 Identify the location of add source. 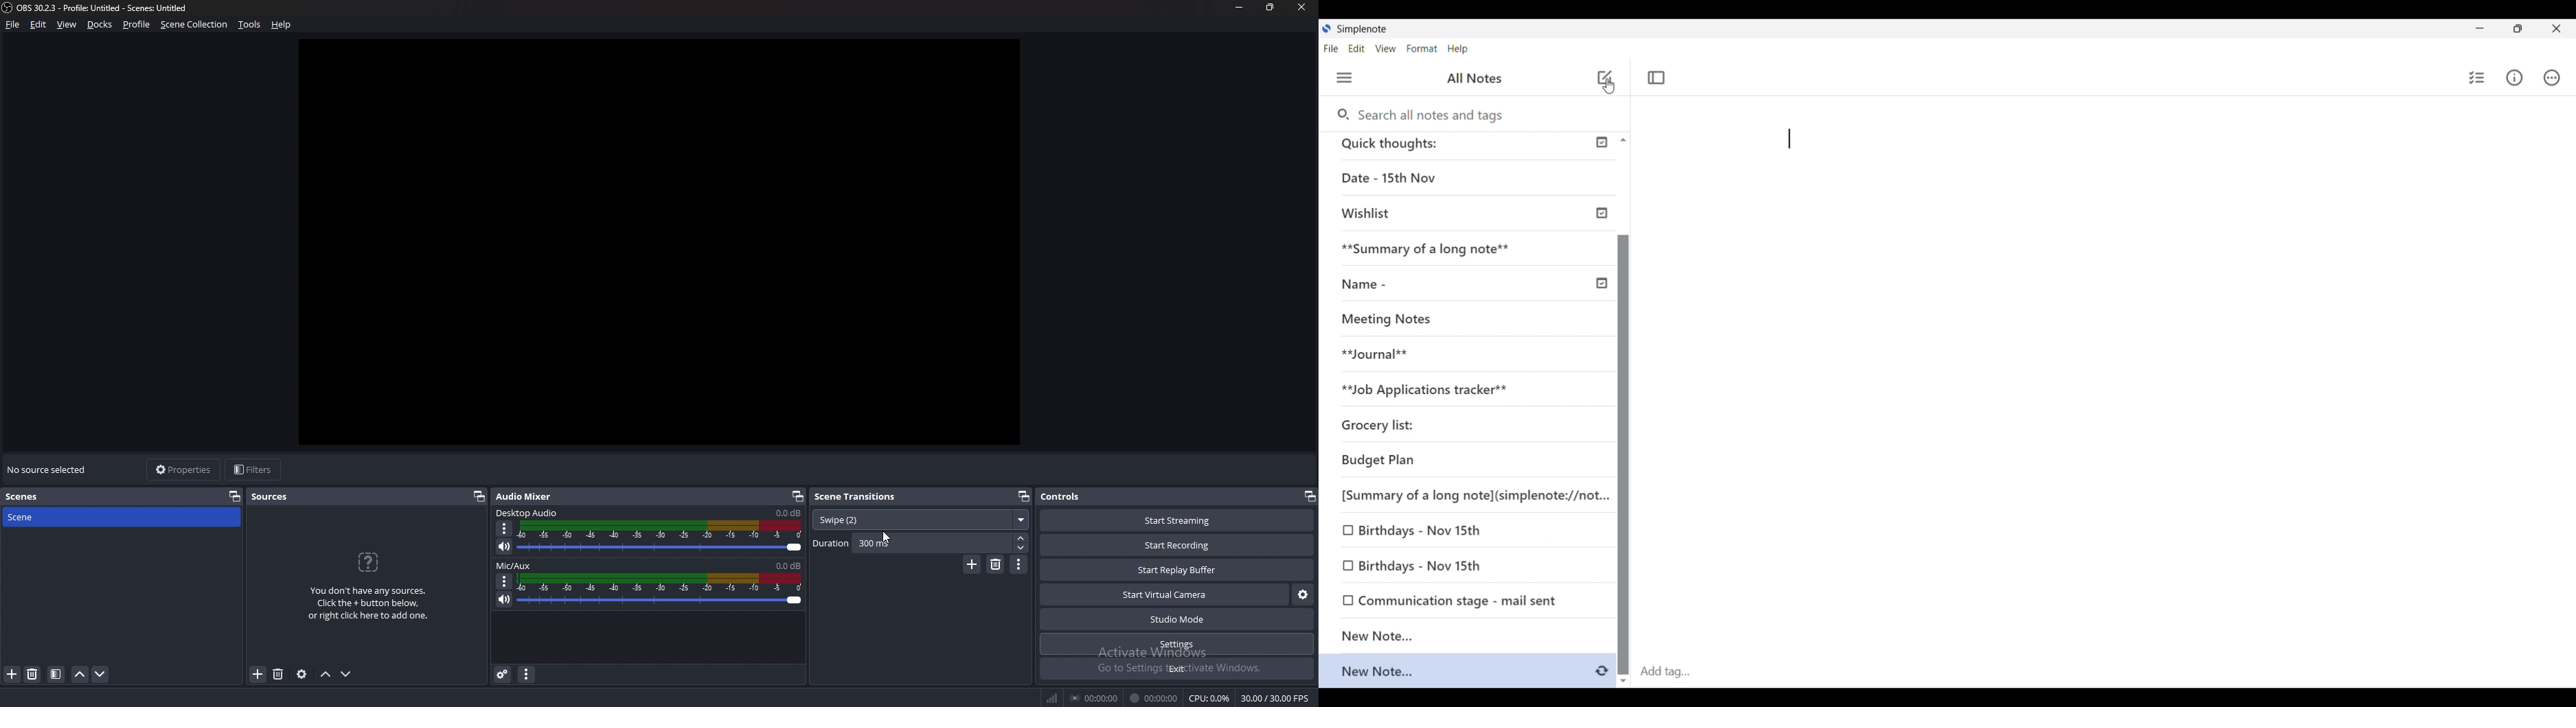
(258, 675).